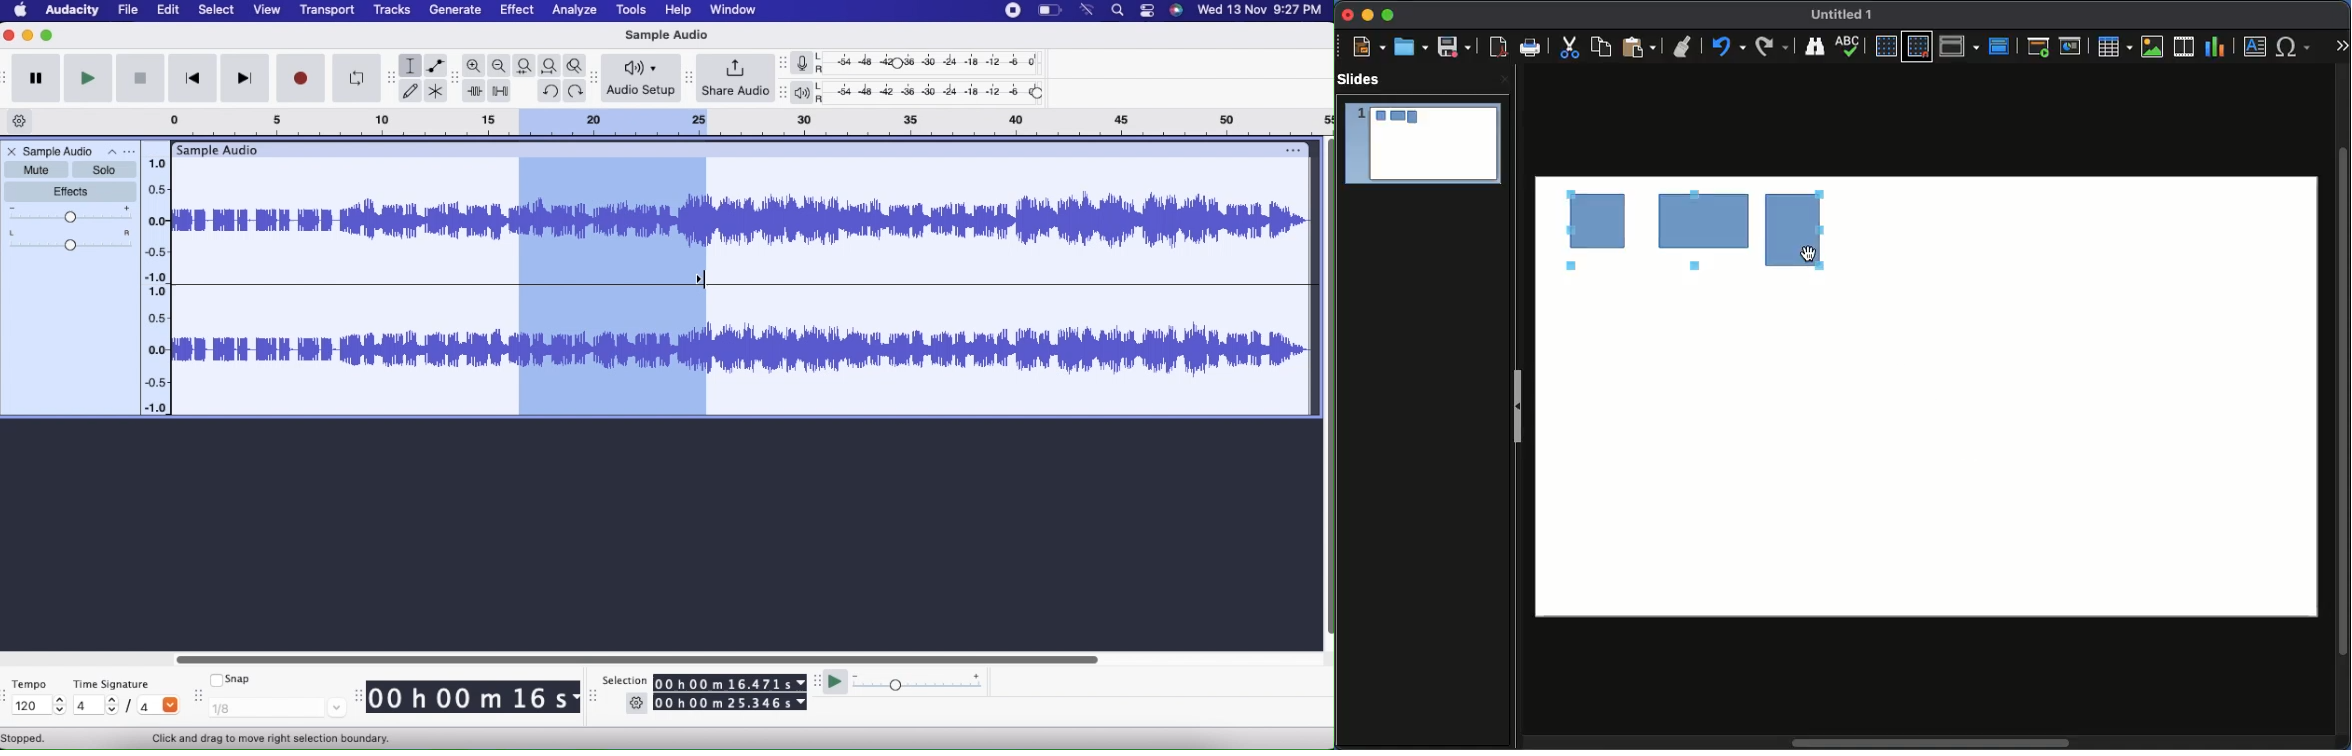 This screenshot has height=756, width=2352. What do you see at coordinates (1454, 47) in the screenshot?
I see `Save` at bounding box center [1454, 47].